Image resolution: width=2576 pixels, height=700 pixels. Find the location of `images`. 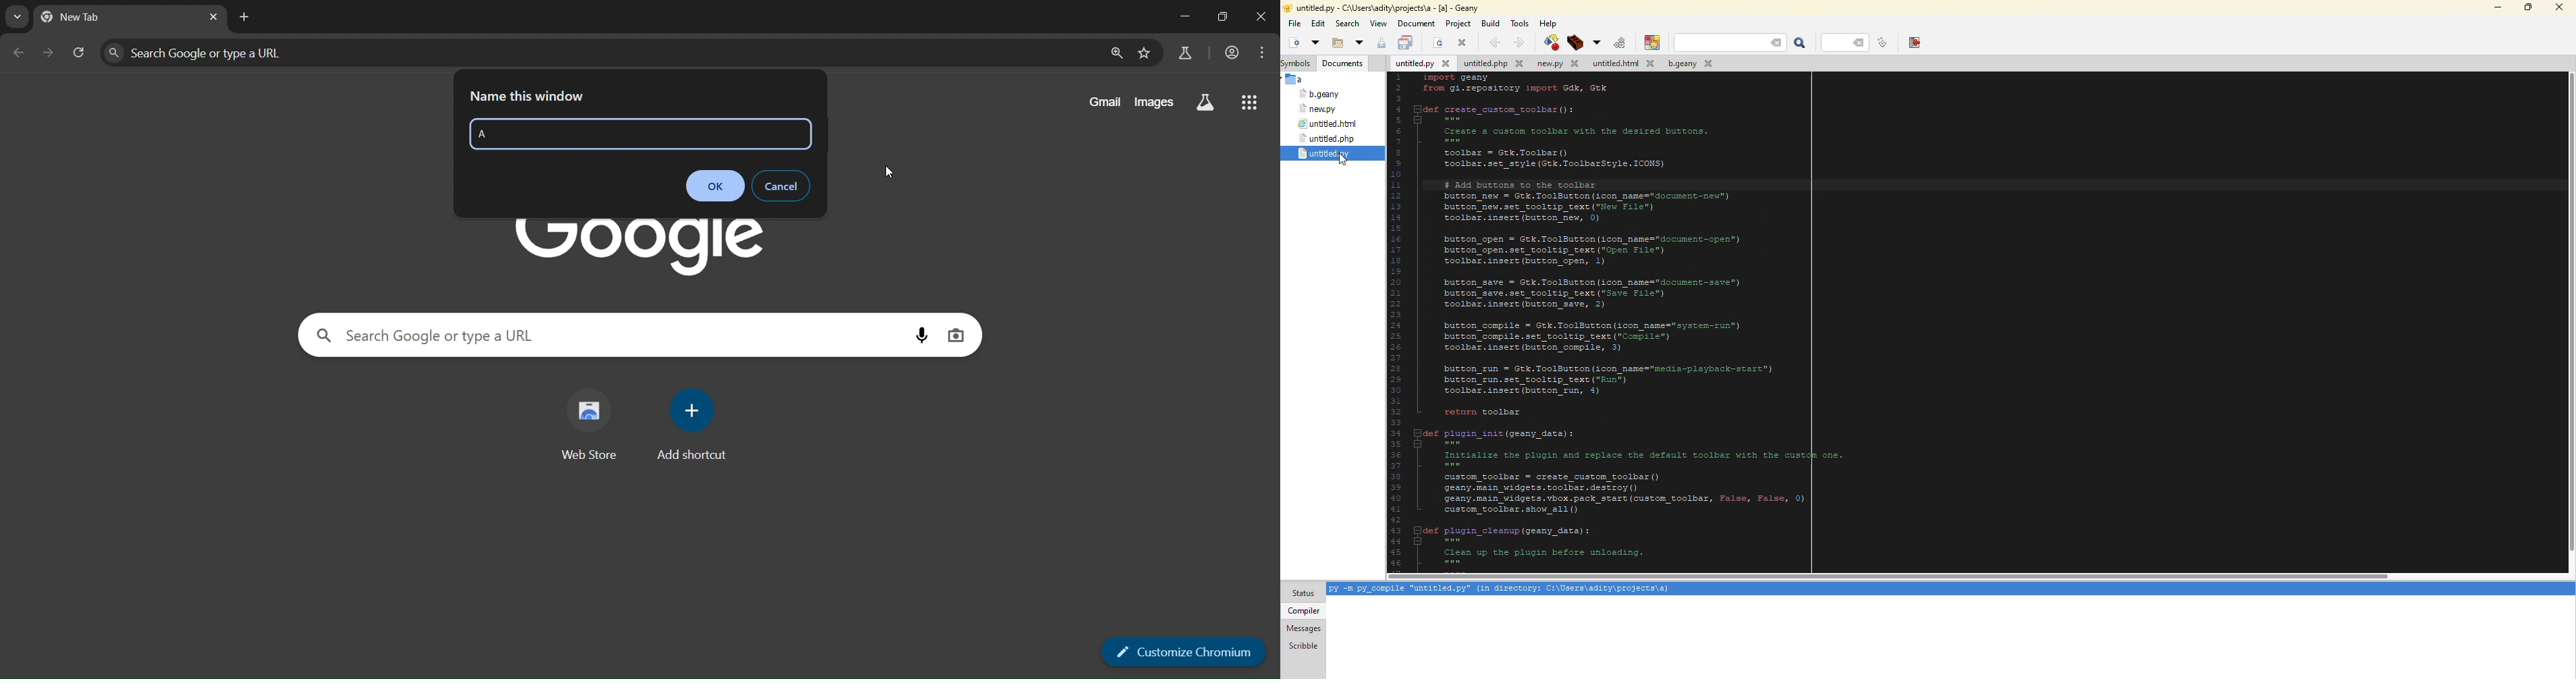

images is located at coordinates (1154, 101).